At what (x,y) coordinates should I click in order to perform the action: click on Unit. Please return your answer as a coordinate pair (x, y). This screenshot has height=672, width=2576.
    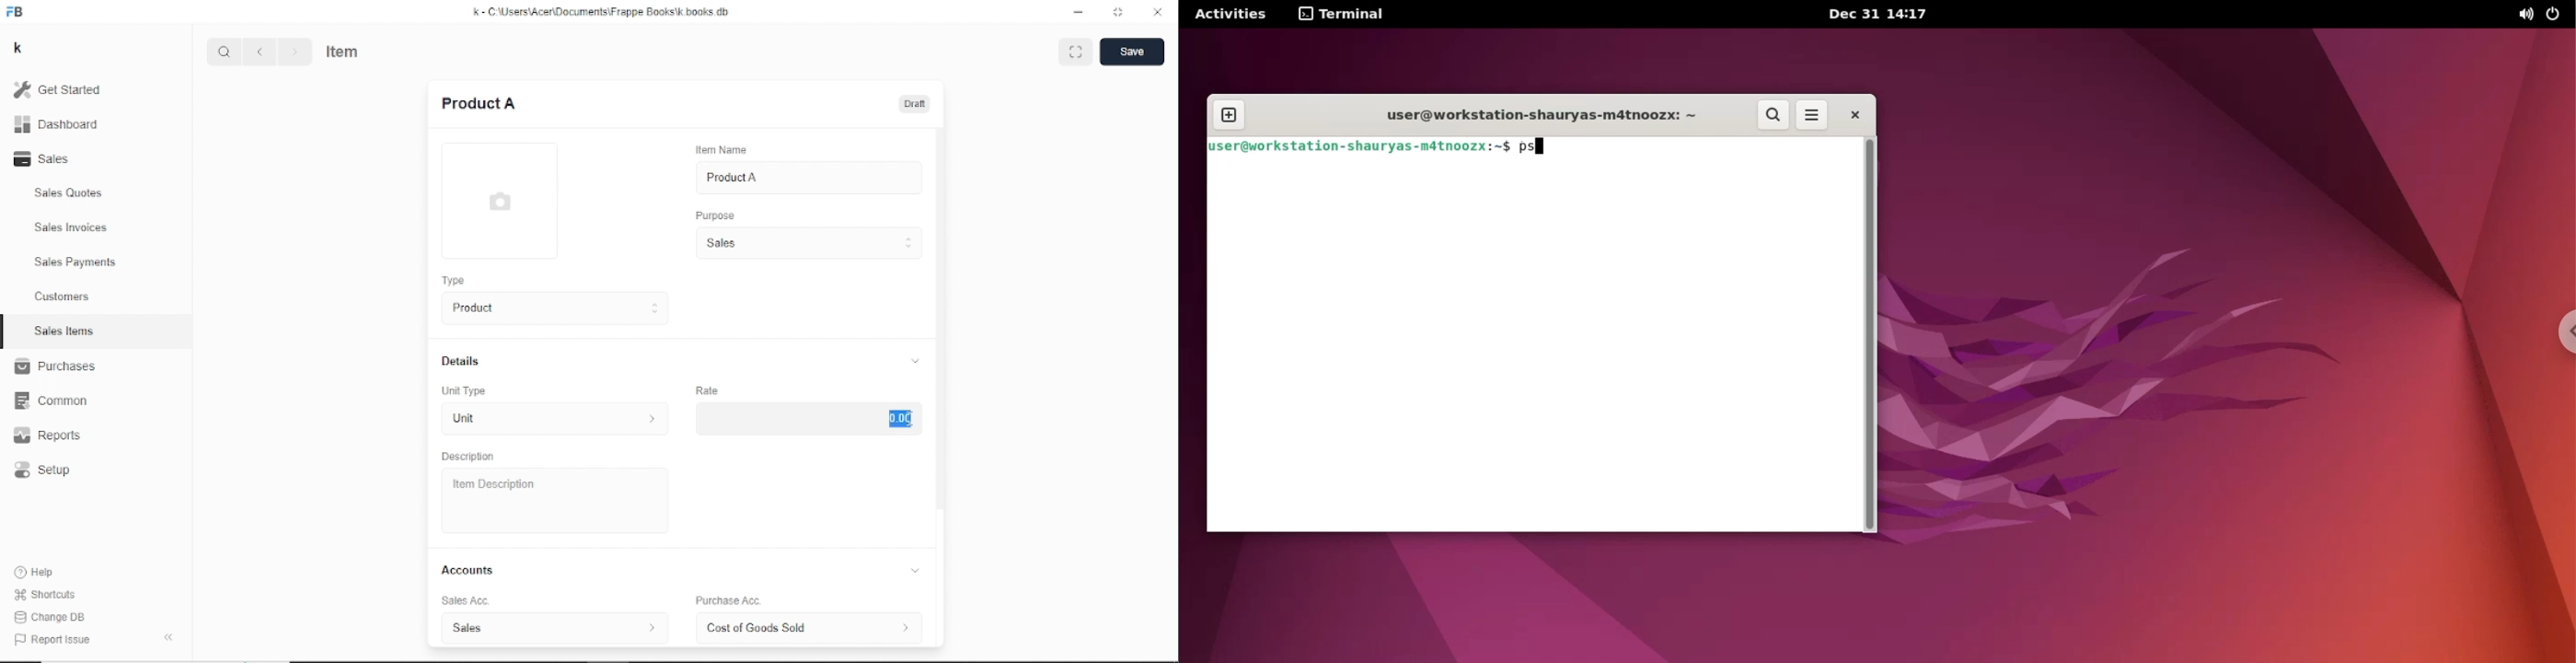
    Looking at the image, I should click on (550, 420).